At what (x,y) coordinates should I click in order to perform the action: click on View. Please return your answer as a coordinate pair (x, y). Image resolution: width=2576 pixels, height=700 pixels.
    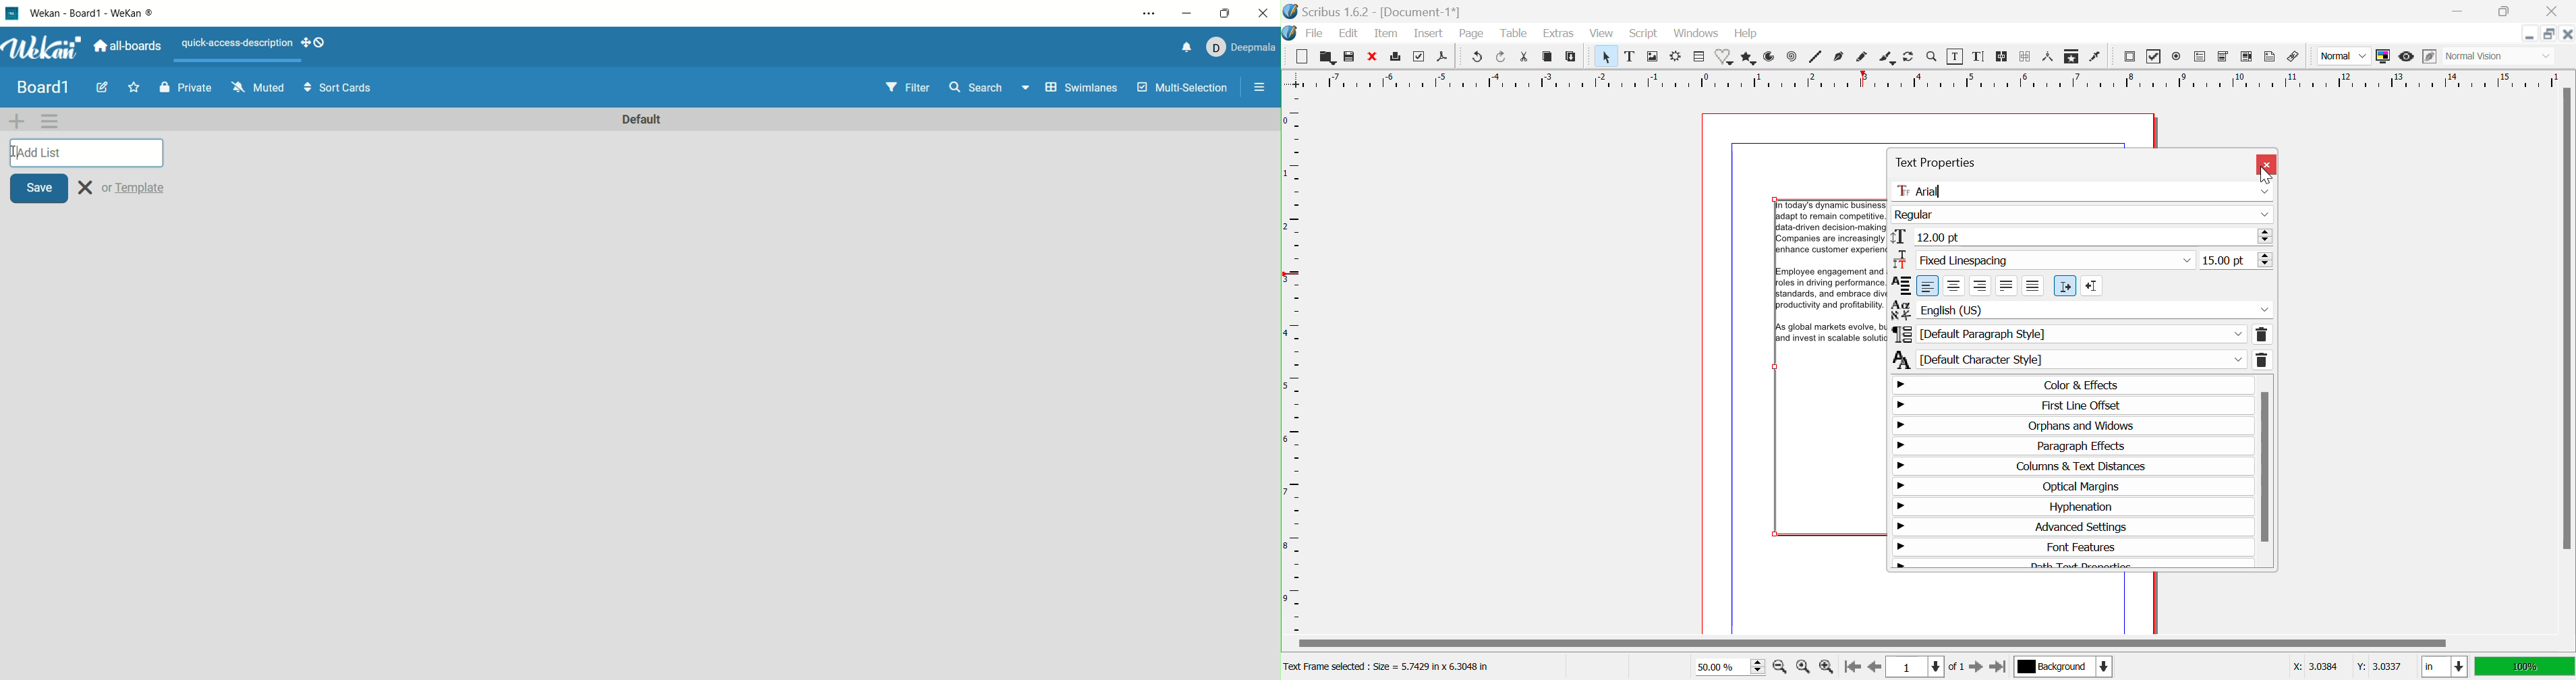
    Looking at the image, I should click on (1600, 34).